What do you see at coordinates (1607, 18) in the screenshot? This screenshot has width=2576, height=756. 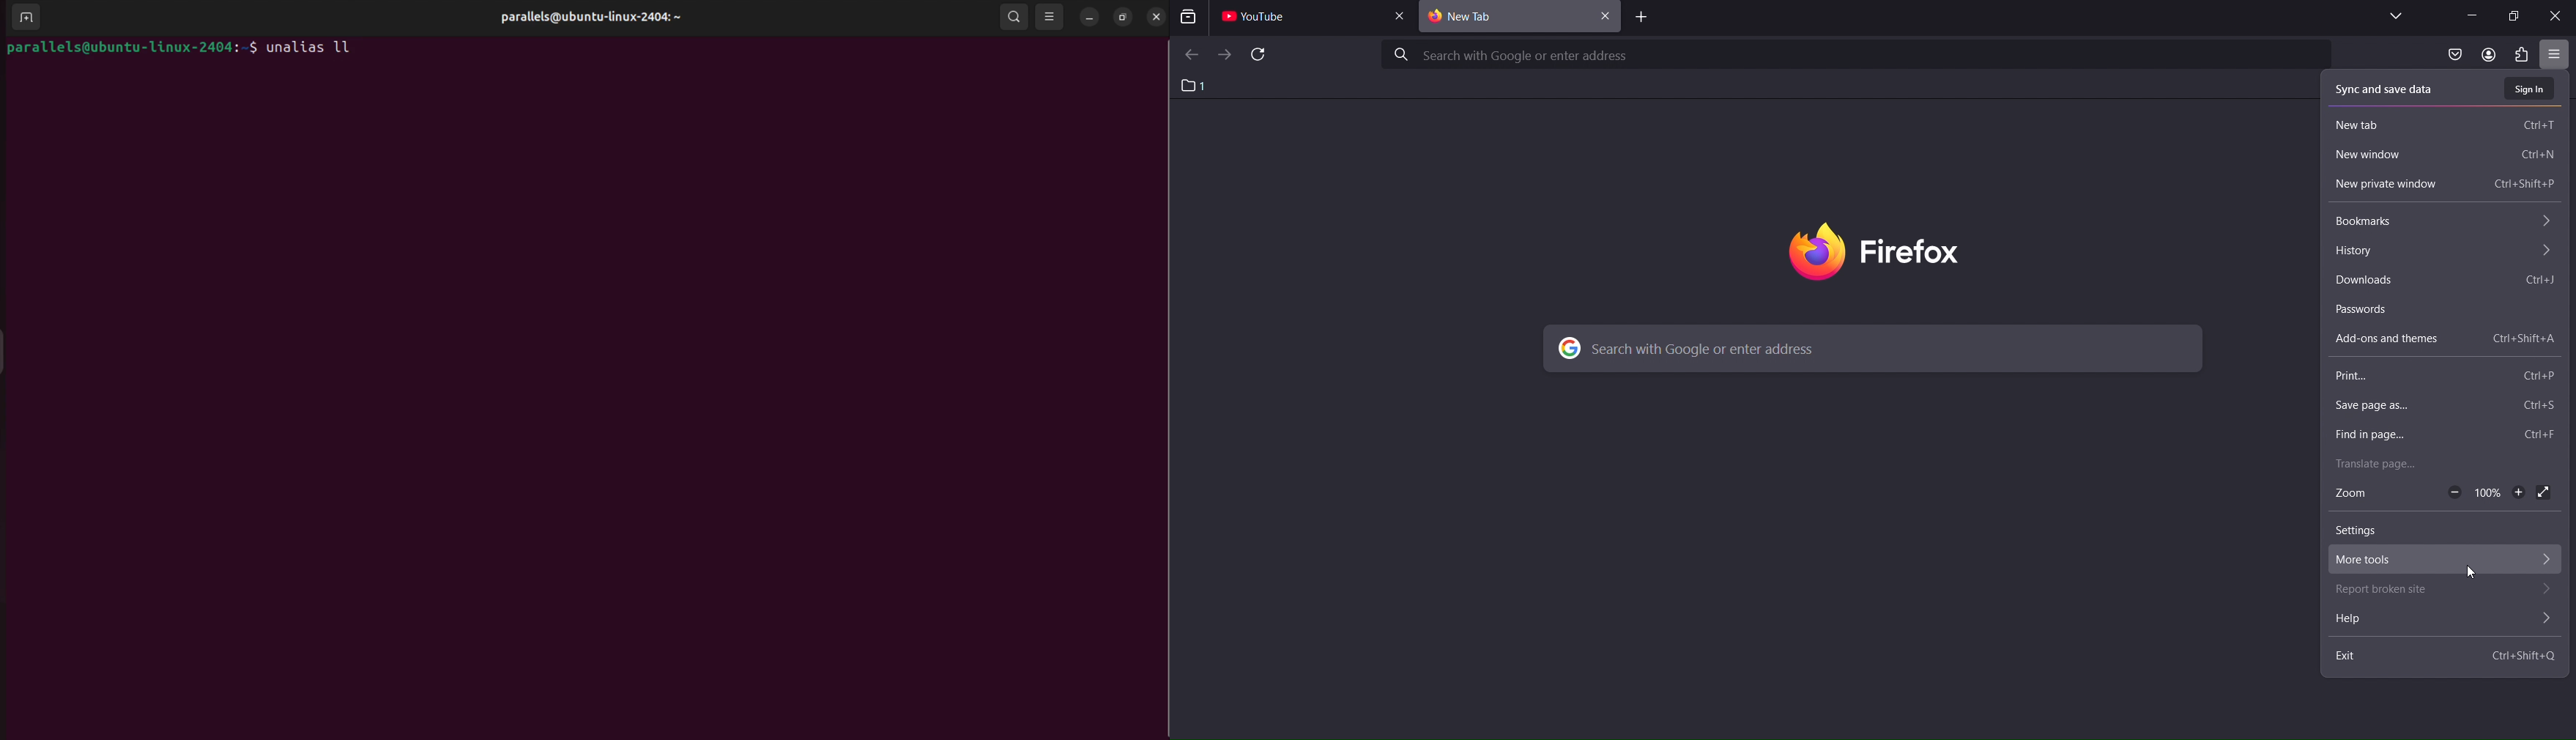 I see `close` at bounding box center [1607, 18].